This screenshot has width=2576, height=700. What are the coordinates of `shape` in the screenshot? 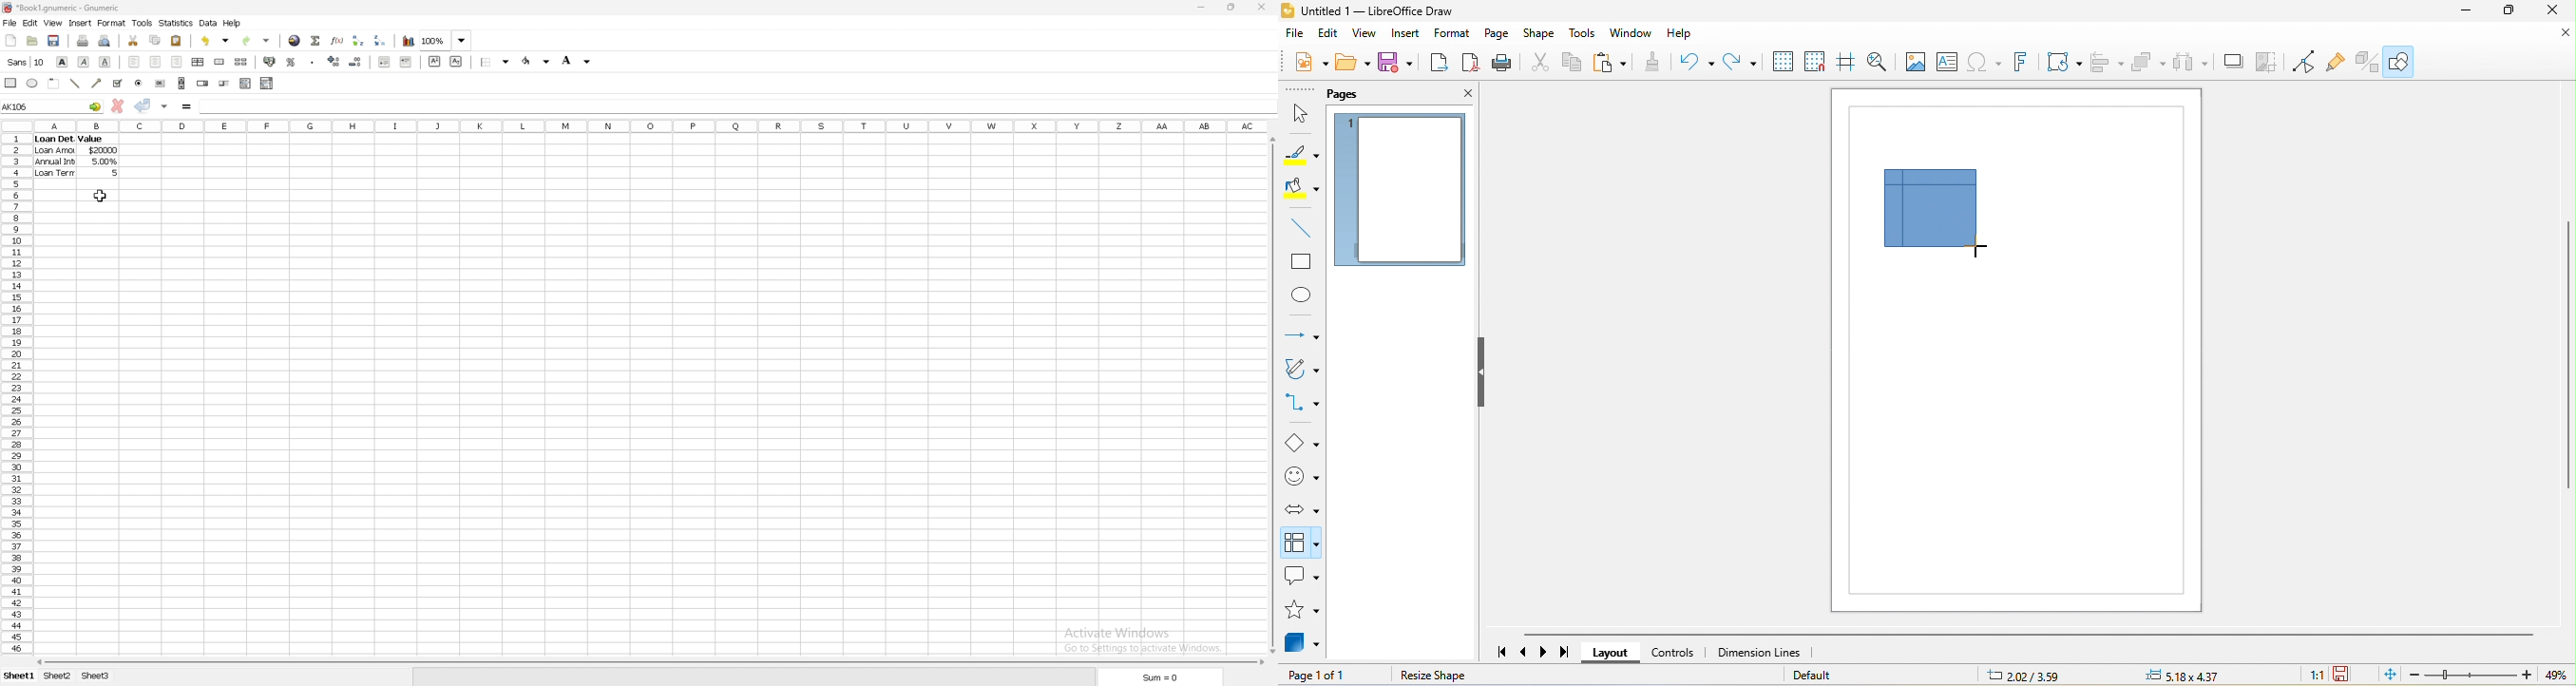 It's located at (1540, 34).